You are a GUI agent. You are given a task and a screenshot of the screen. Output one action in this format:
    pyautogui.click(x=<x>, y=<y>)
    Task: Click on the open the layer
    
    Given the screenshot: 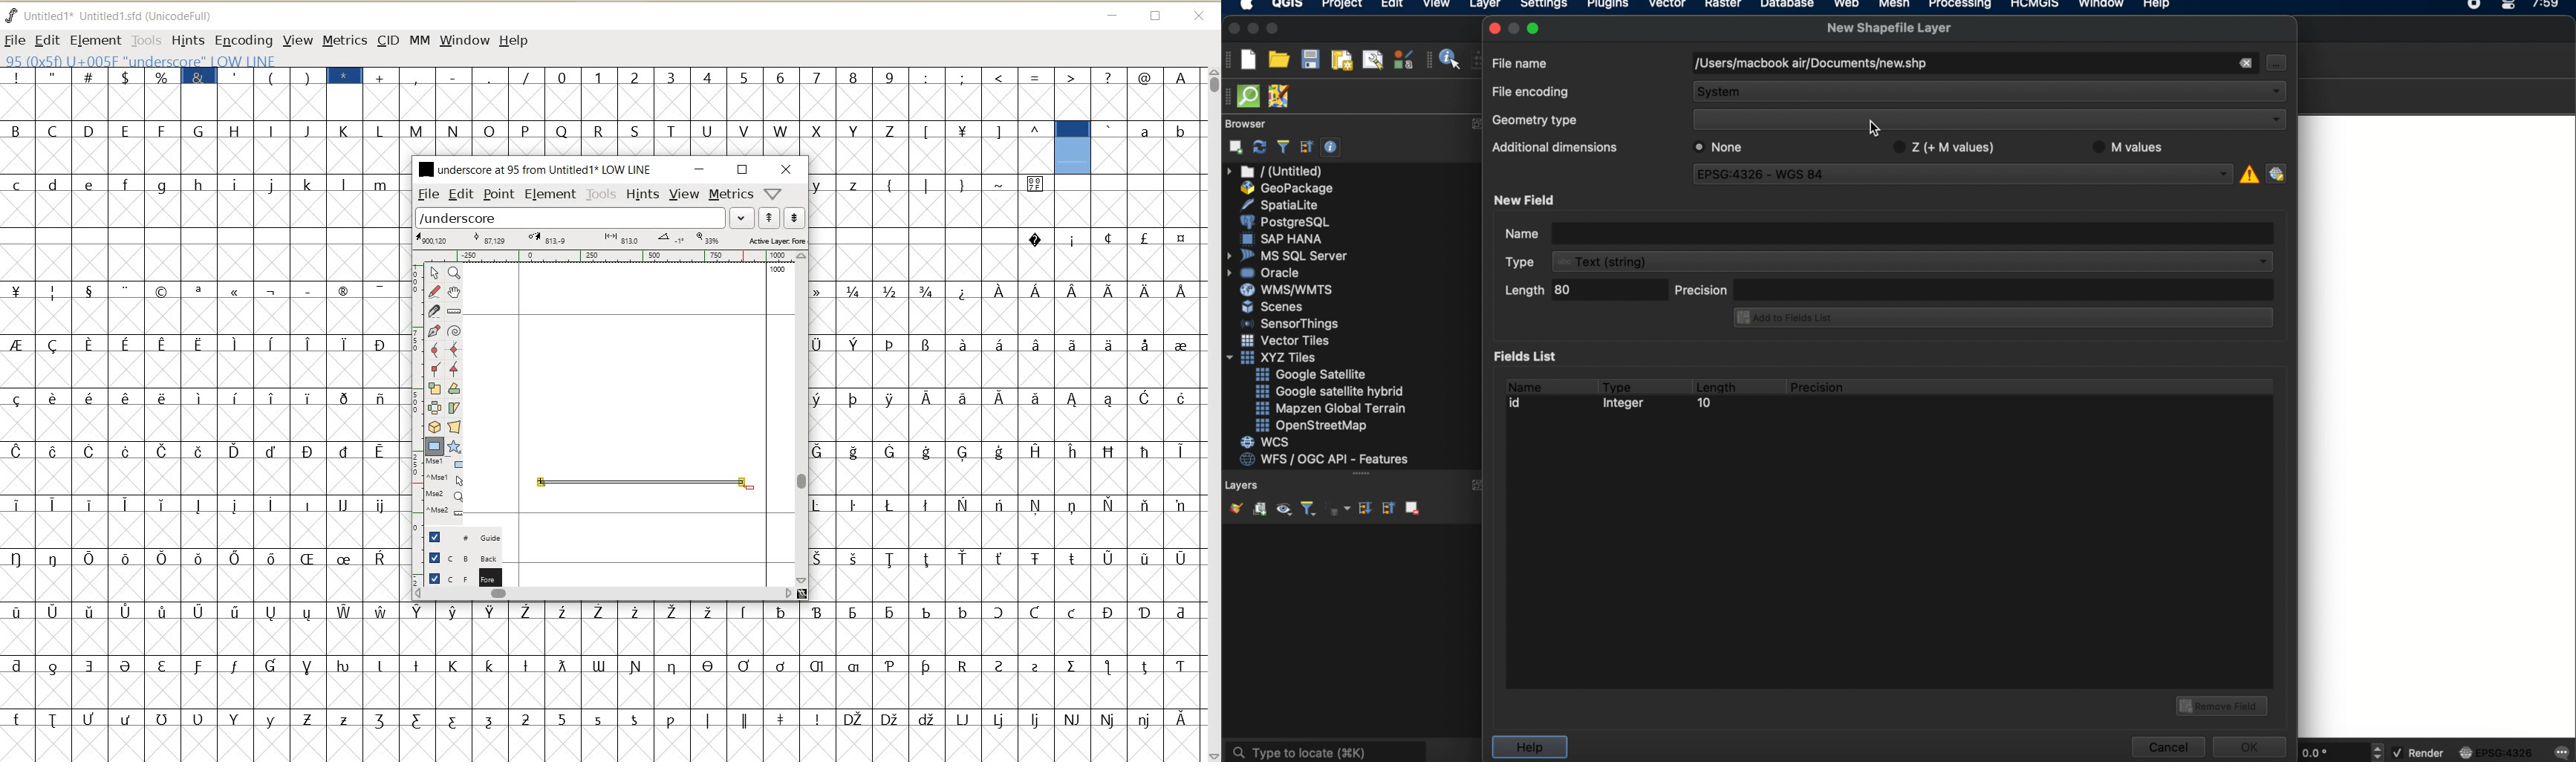 What is the action you would take?
    pyautogui.click(x=1232, y=508)
    